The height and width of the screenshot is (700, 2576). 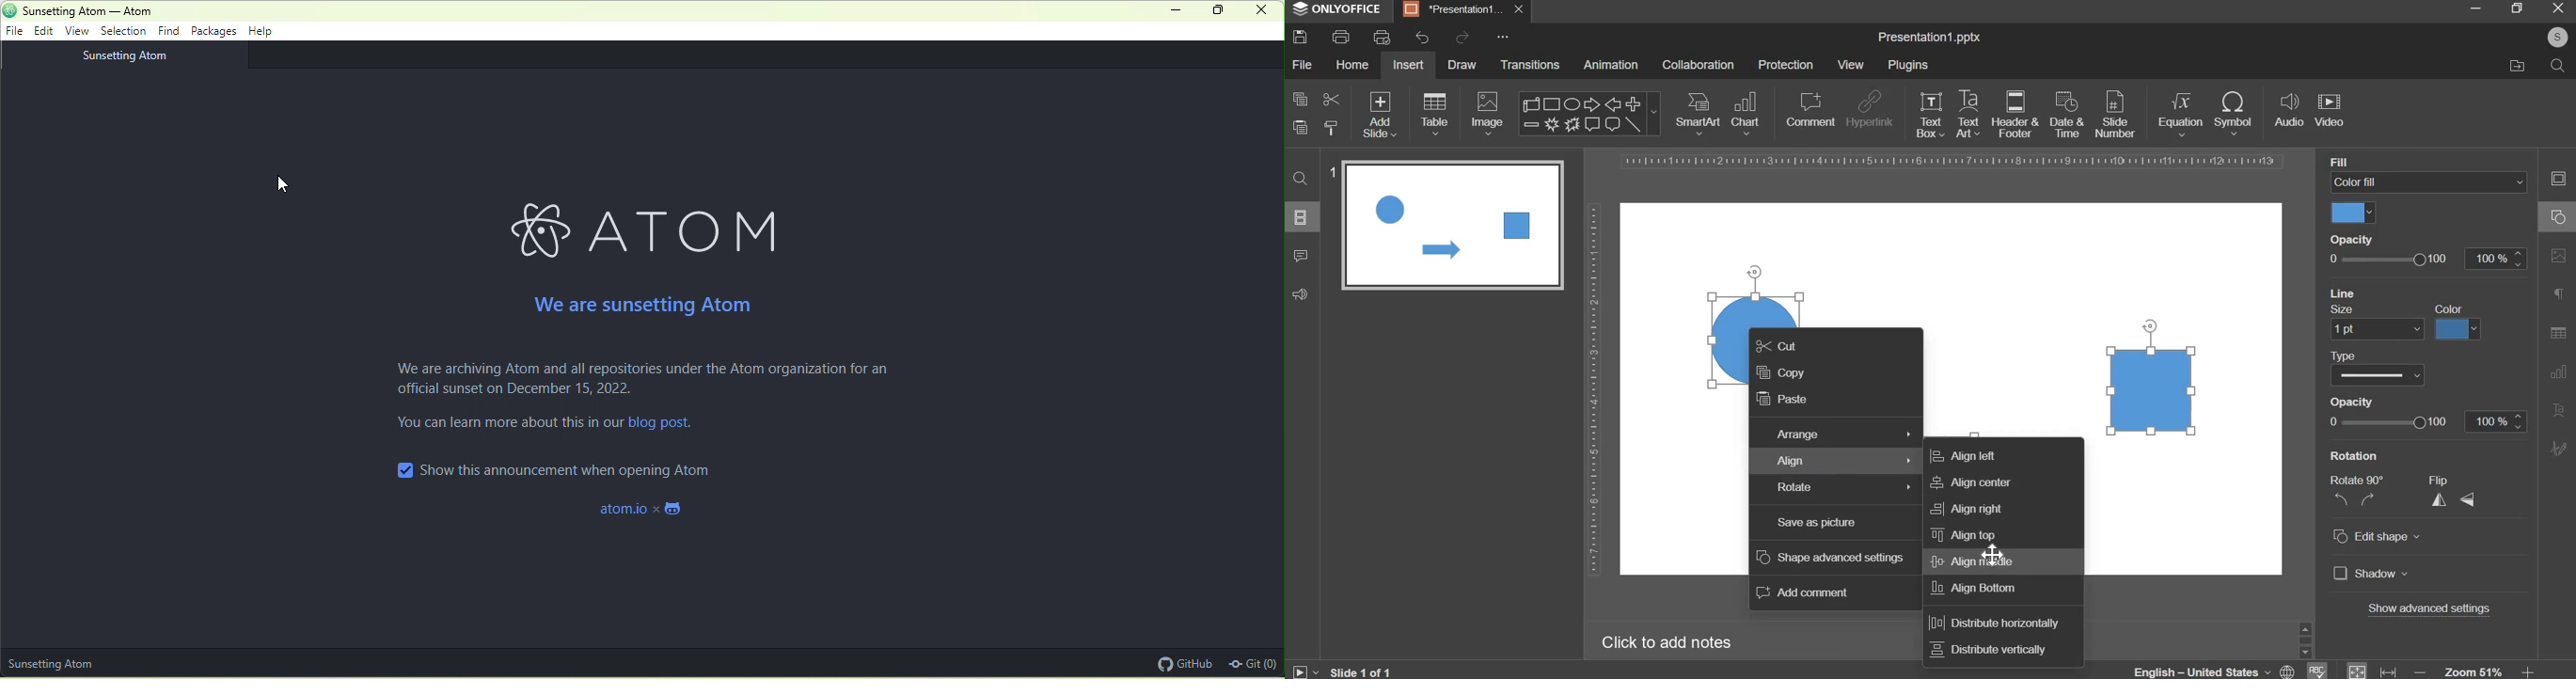 What do you see at coordinates (2475, 670) in the screenshot?
I see `zoom` at bounding box center [2475, 670].